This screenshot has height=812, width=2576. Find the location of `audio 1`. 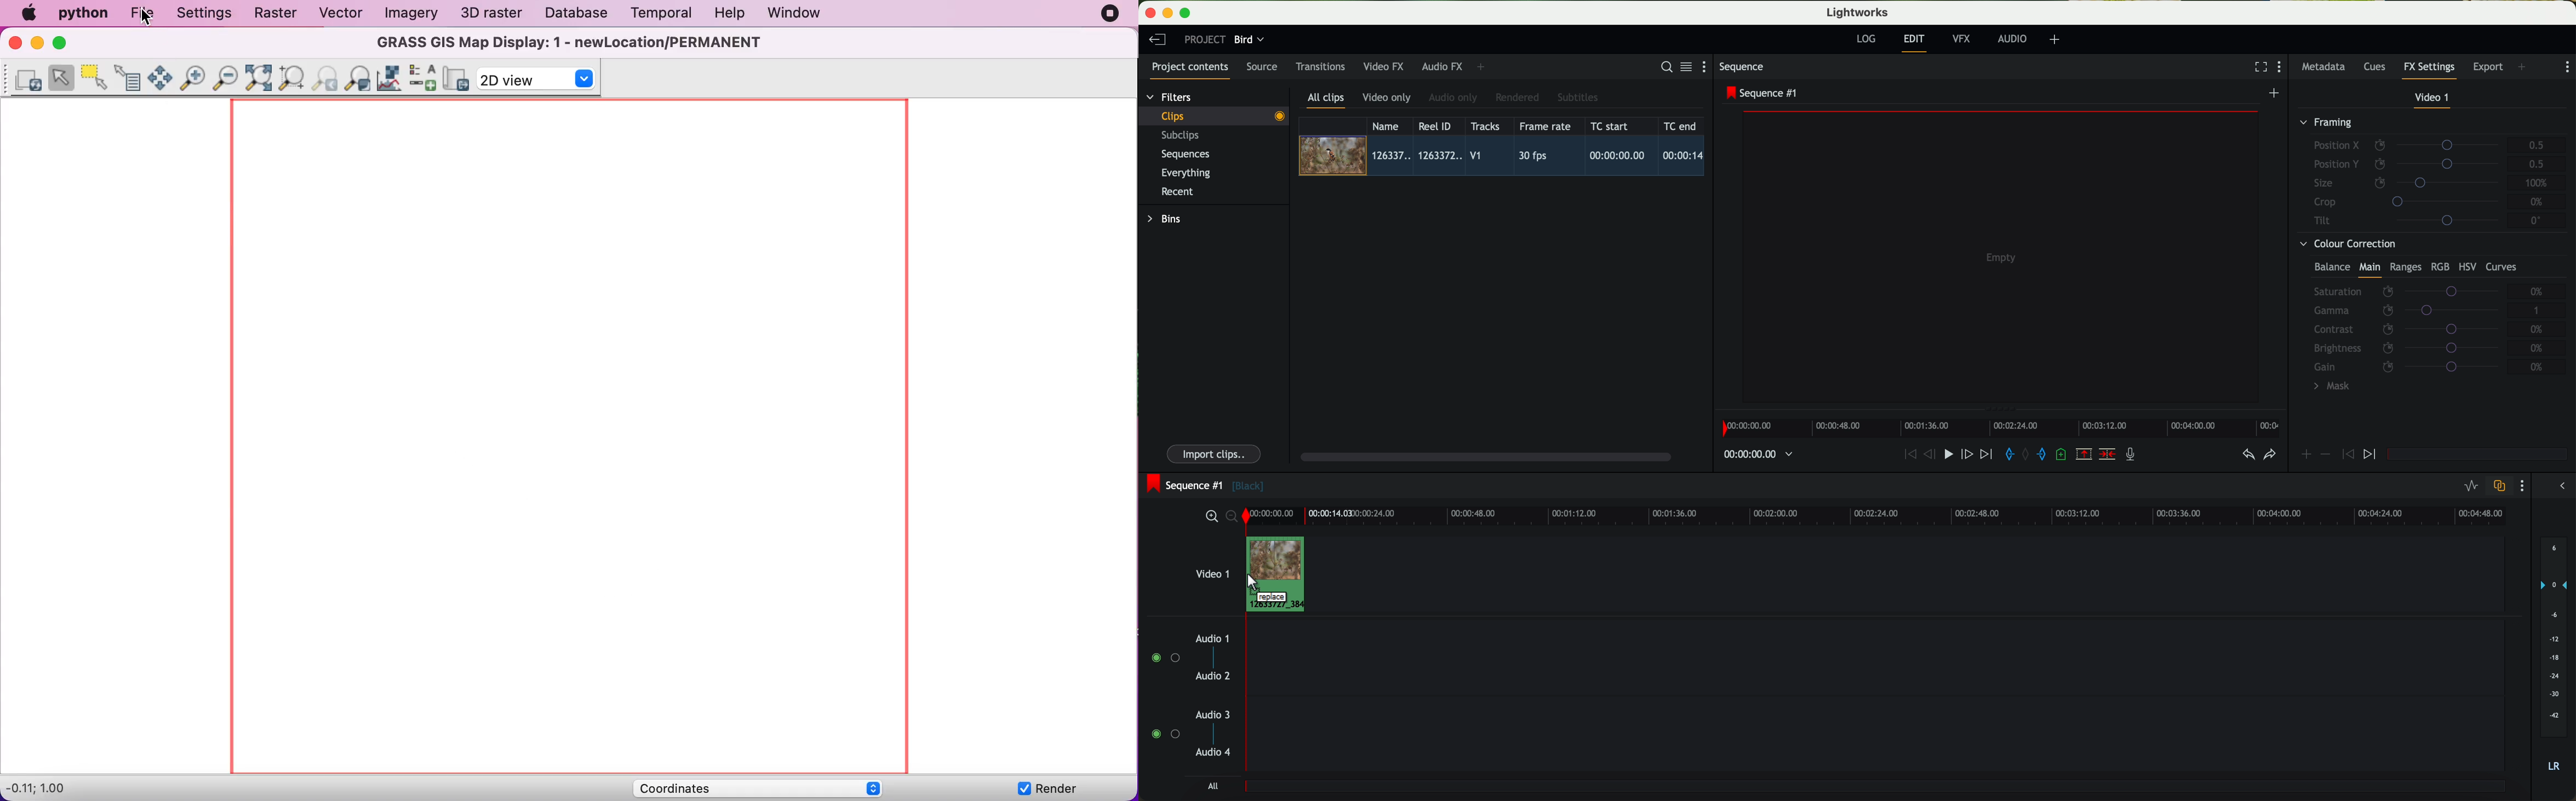

audio 1 is located at coordinates (1213, 638).